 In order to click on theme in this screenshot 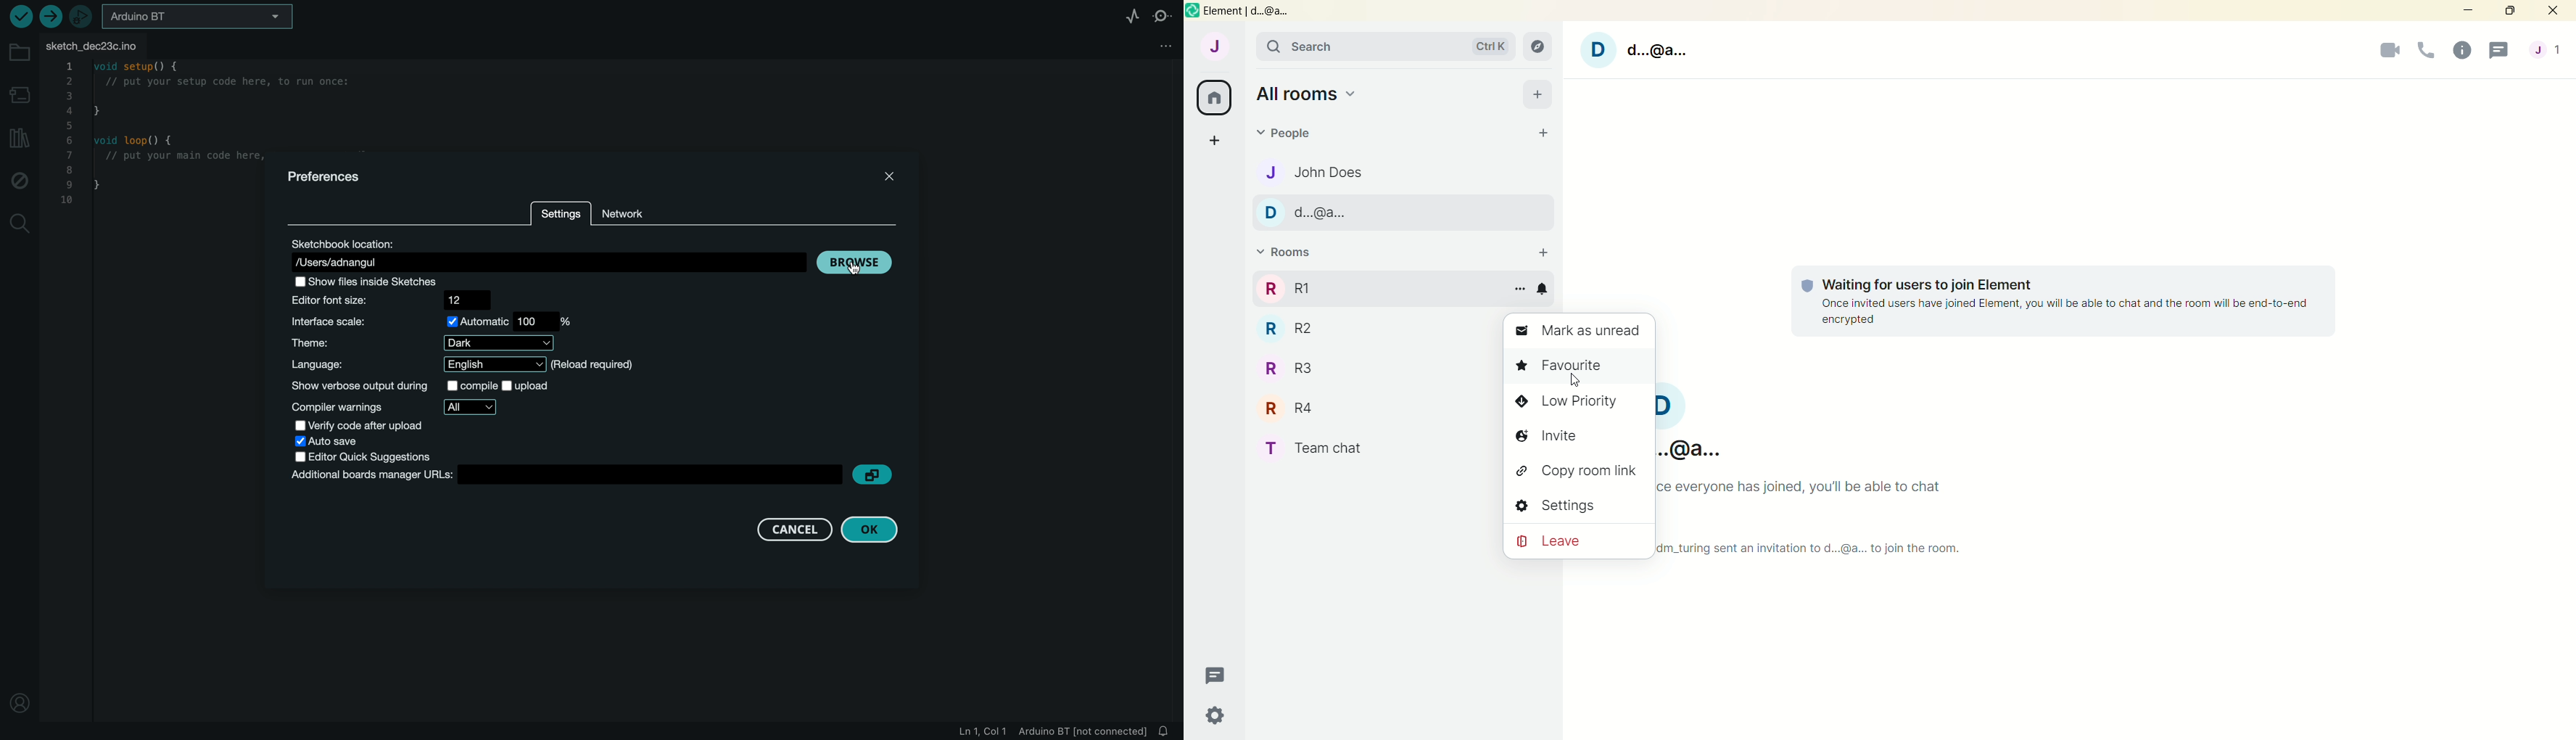, I will do `click(419, 342)`.